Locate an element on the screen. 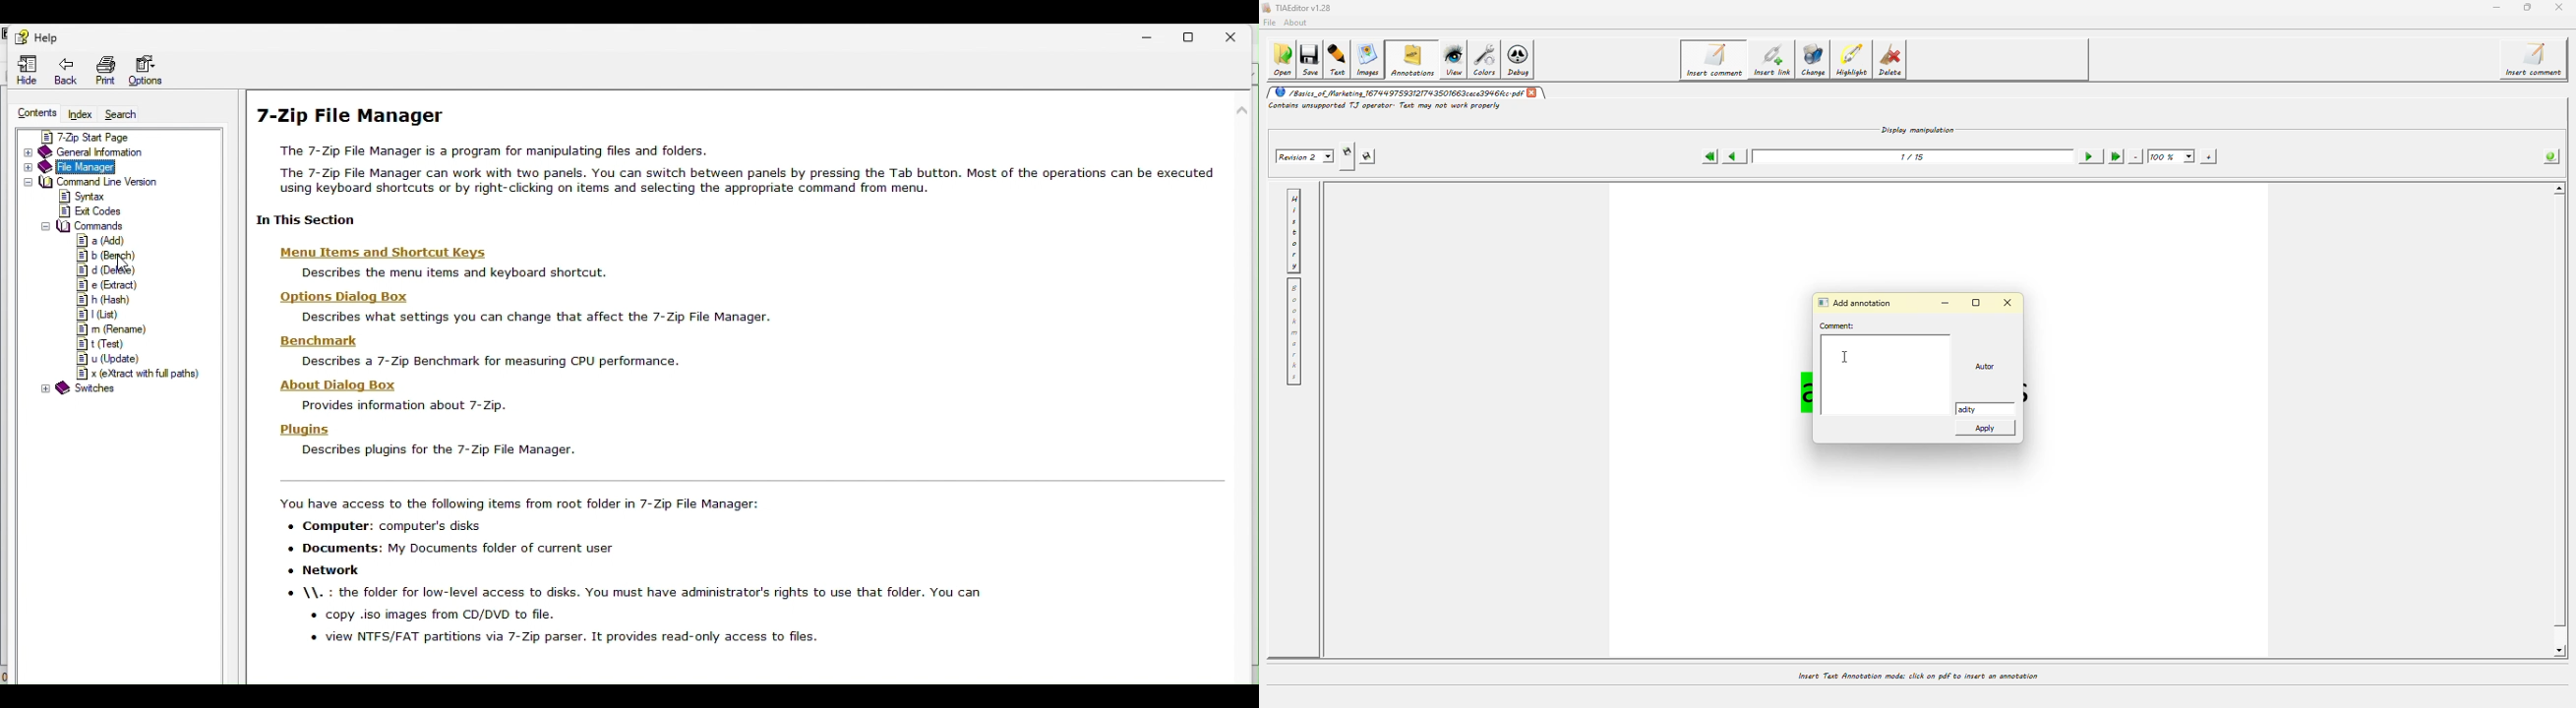 The image size is (2576, 728). close is located at coordinates (2008, 302).